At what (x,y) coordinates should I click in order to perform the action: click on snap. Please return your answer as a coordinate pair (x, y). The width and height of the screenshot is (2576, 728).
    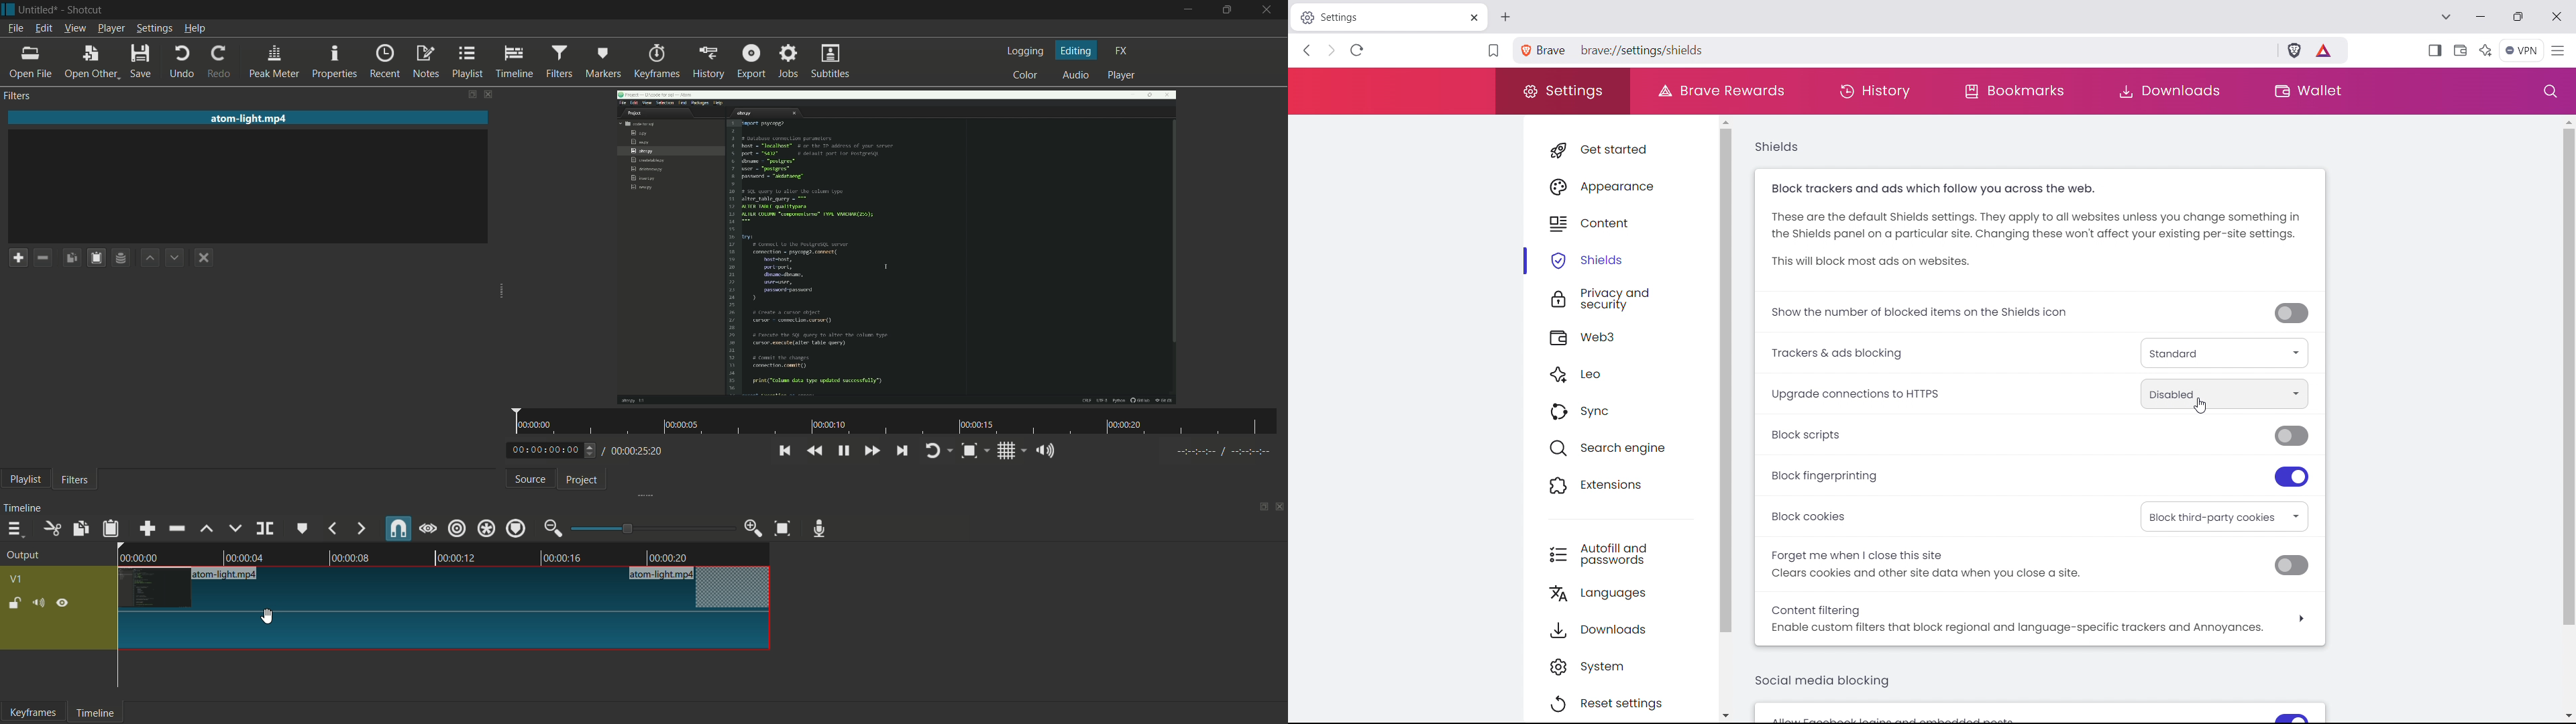
    Looking at the image, I should click on (398, 528).